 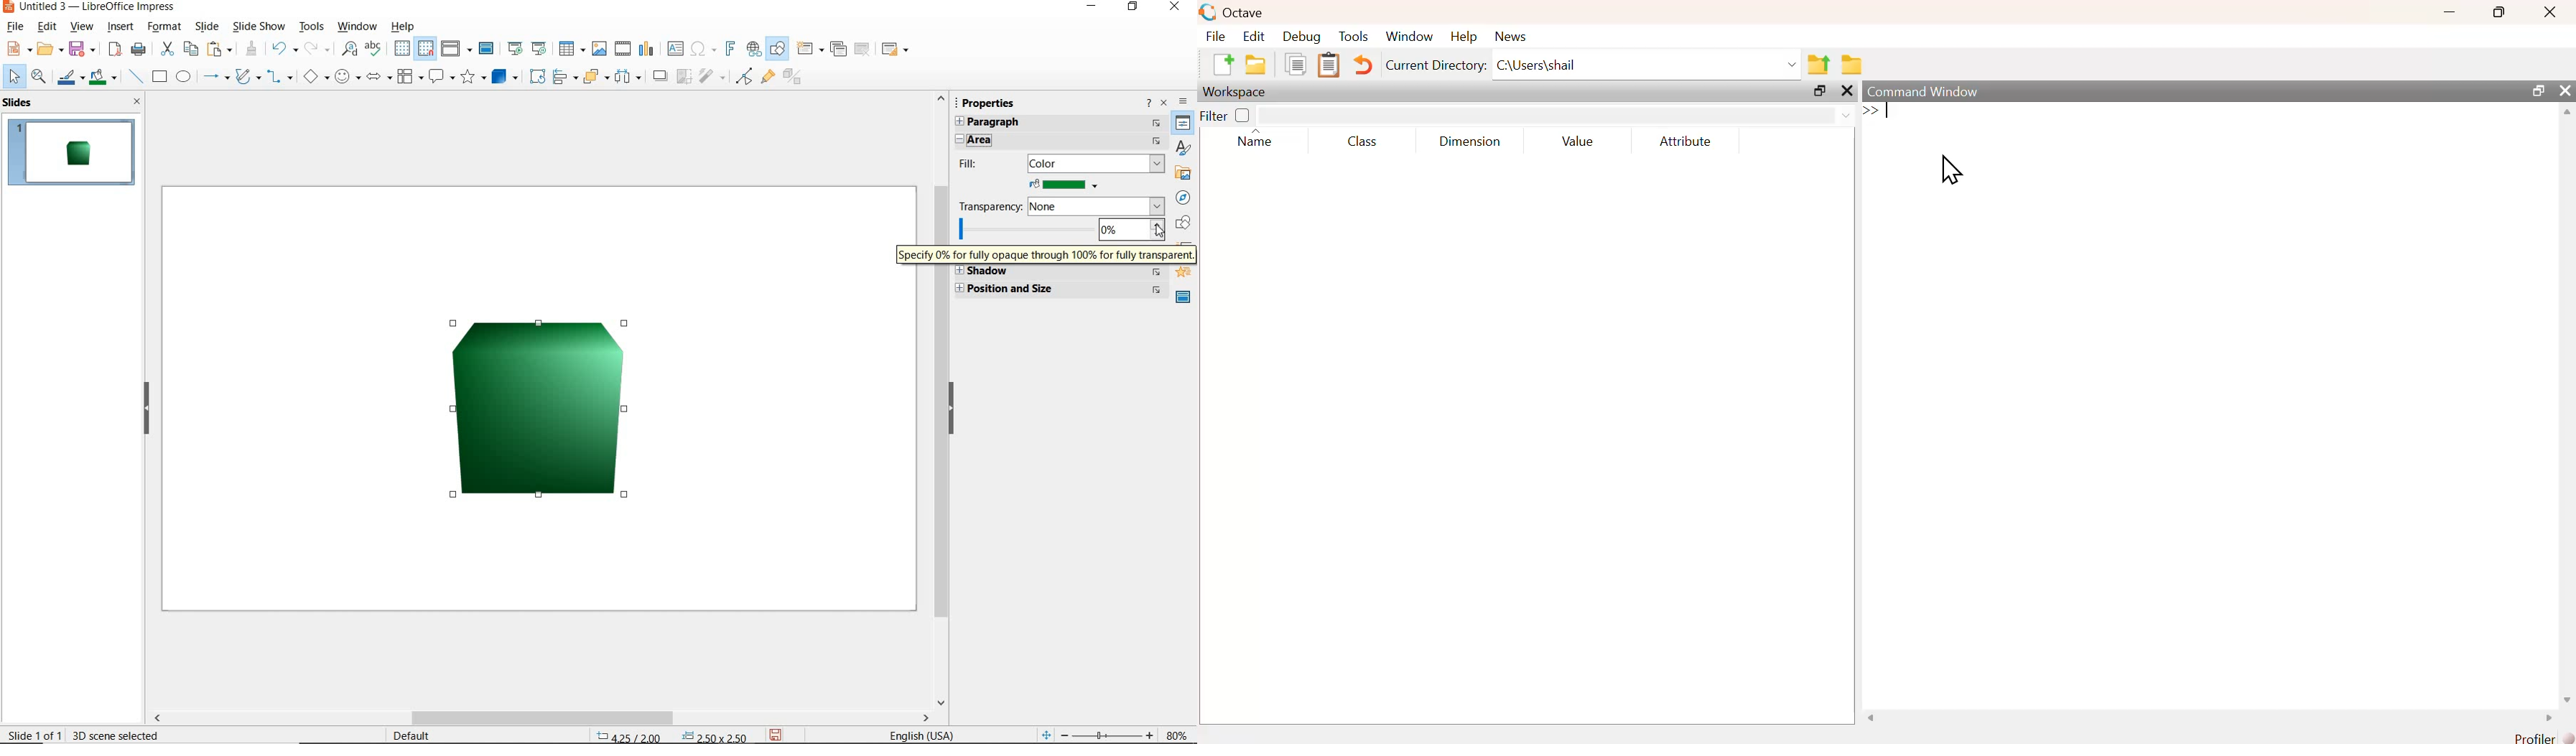 I want to click on AREA, so click(x=1060, y=141).